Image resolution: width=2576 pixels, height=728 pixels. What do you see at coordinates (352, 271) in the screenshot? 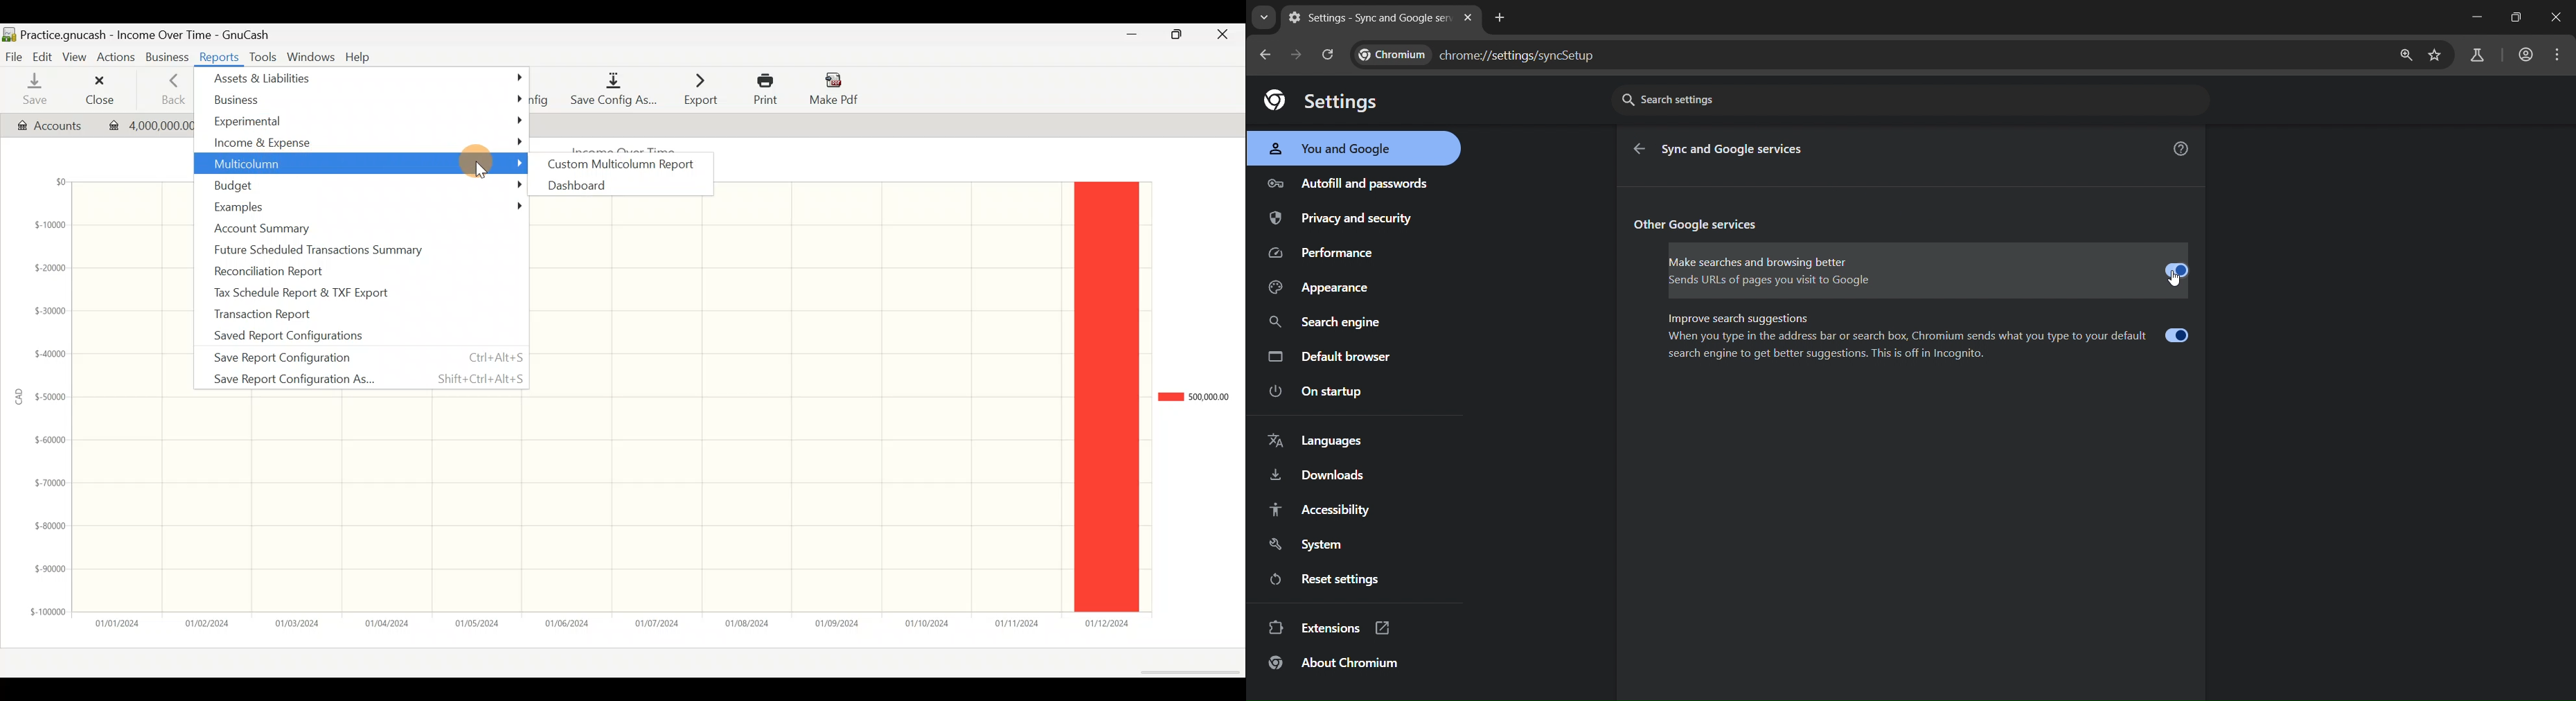
I see `Reconciliation report` at bounding box center [352, 271].